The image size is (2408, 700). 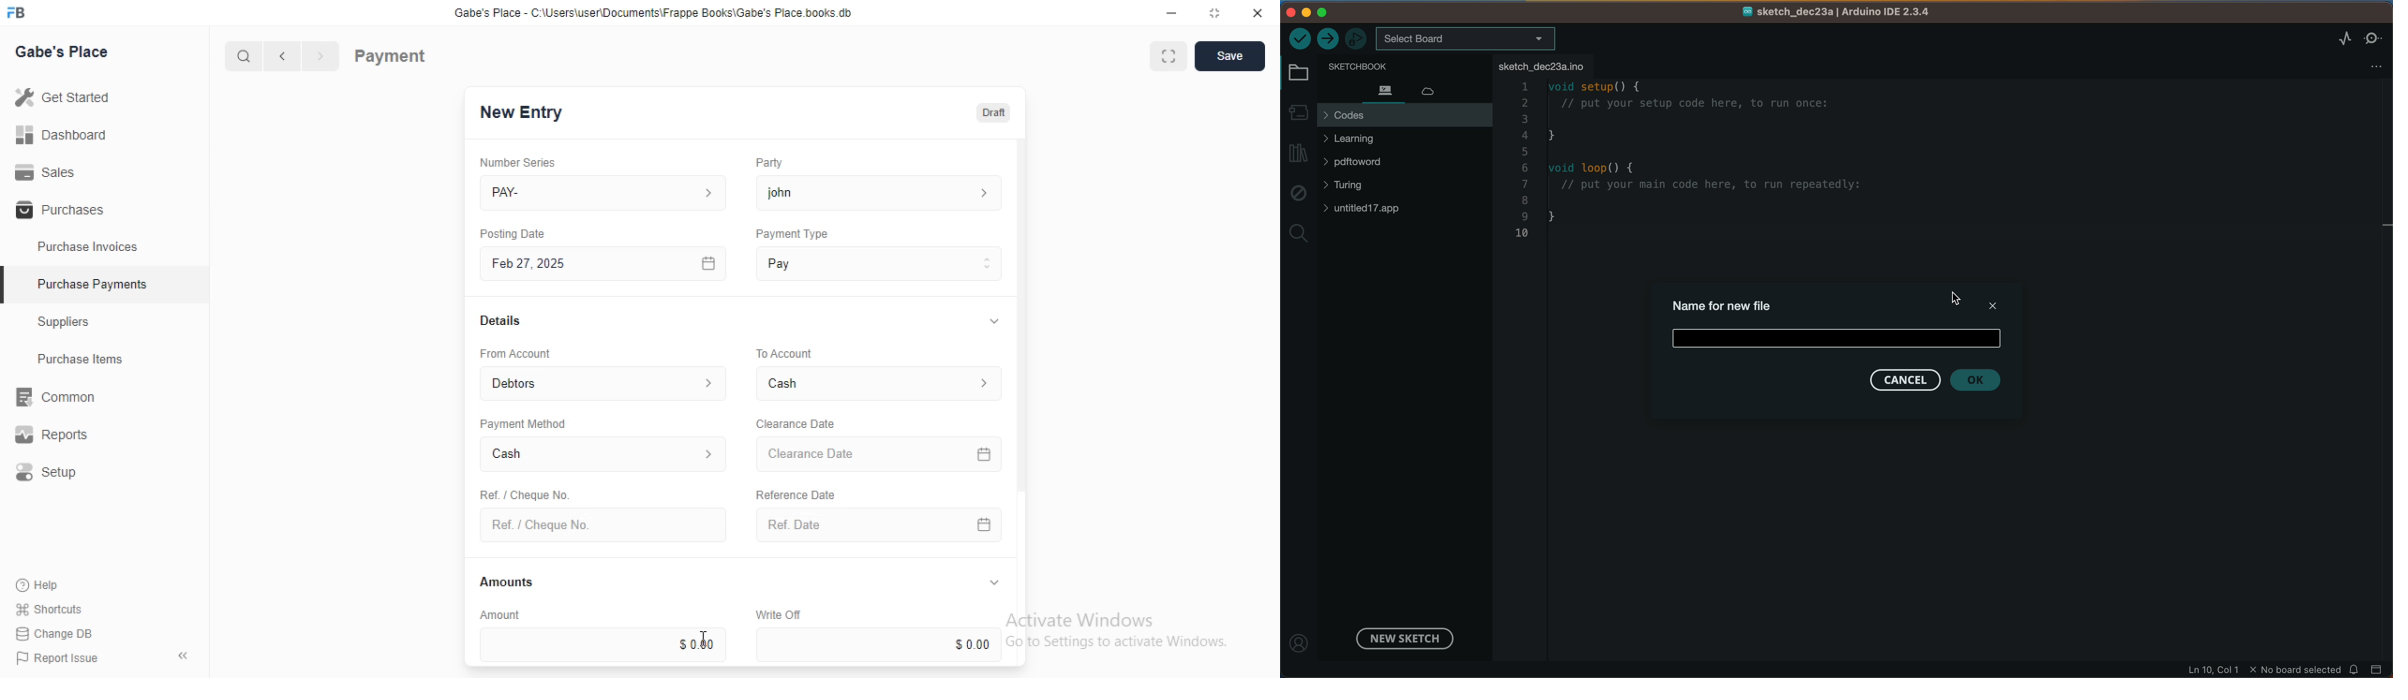 I want to click on Reference Date, so click(x=794, y=493).